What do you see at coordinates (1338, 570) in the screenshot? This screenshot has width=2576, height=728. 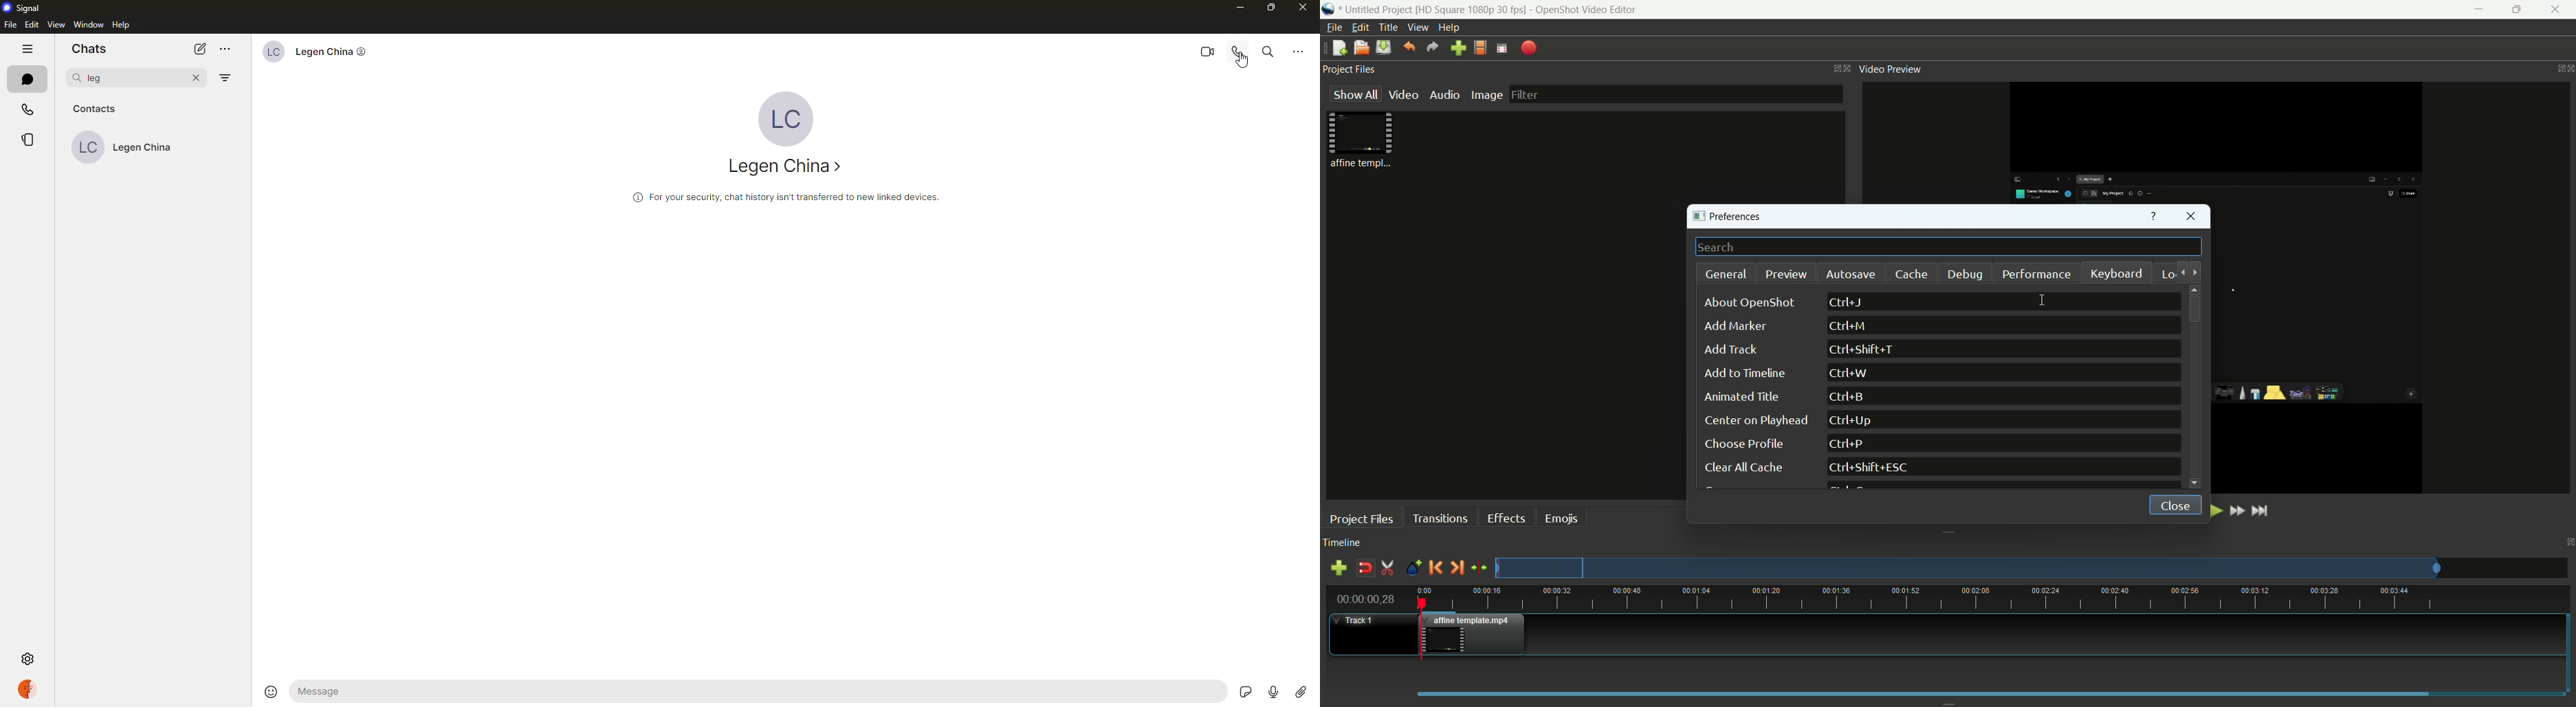 I see `add track` at bounding box center [1338, 570].